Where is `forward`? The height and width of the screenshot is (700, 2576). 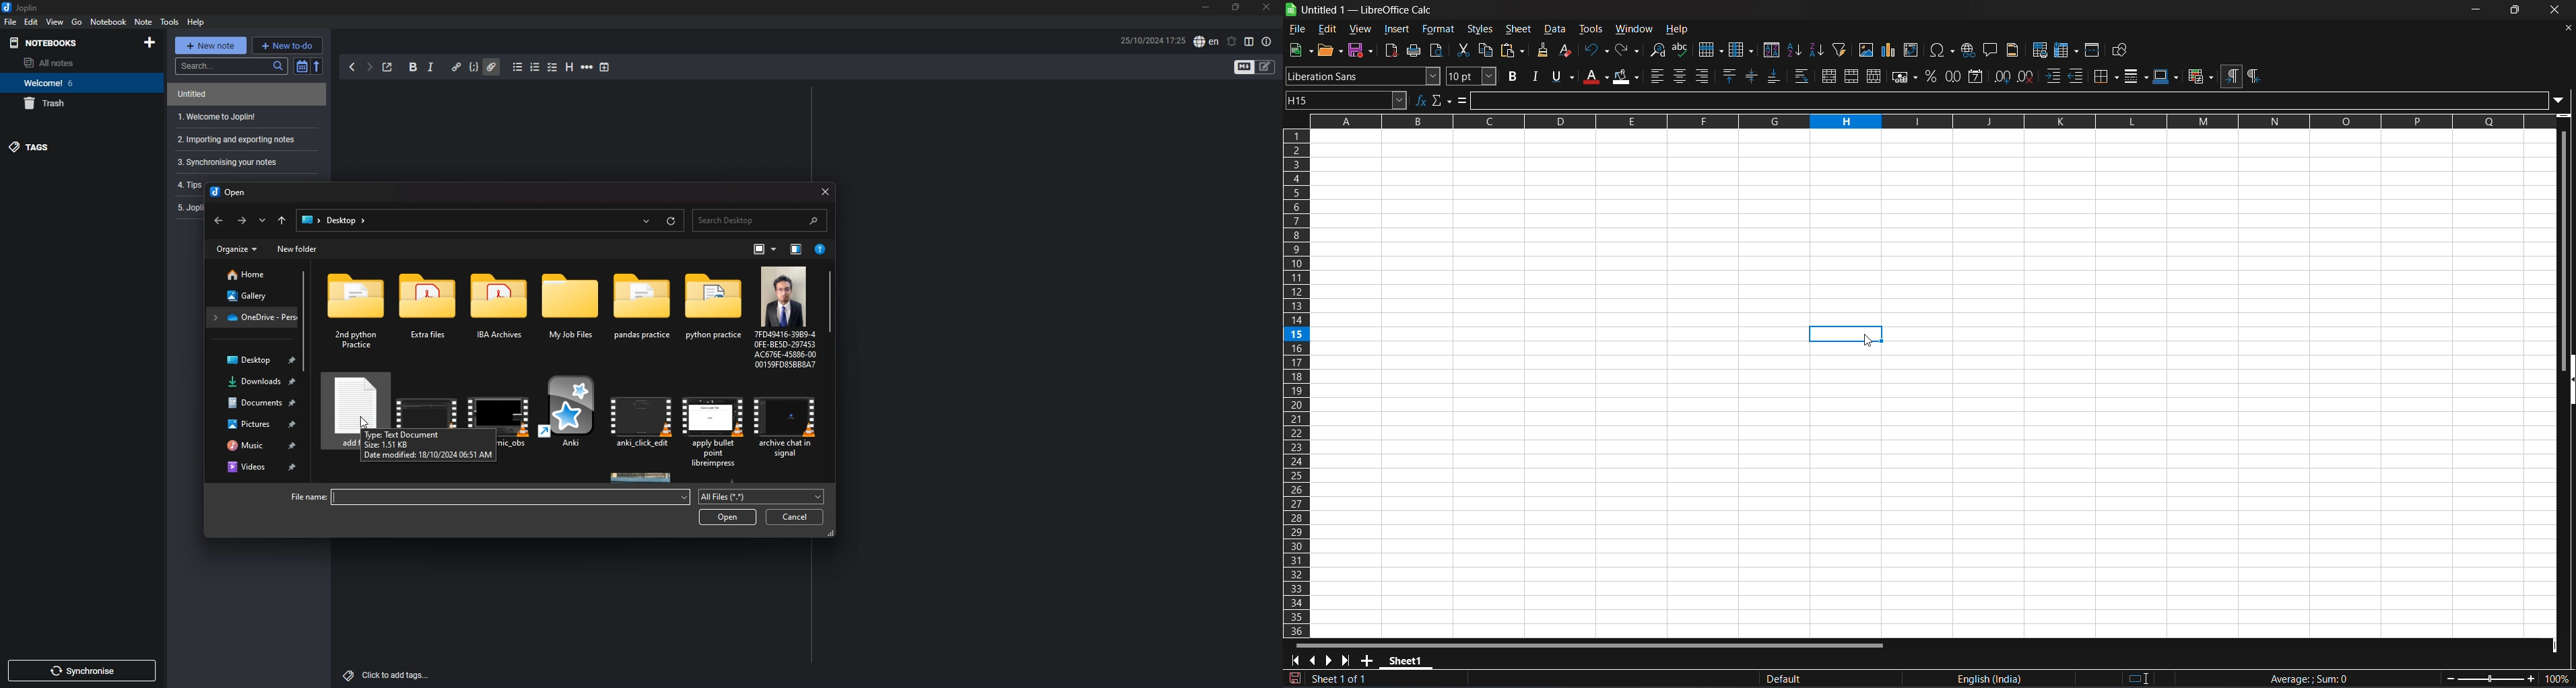
forward is located at coordinates (241, 221).